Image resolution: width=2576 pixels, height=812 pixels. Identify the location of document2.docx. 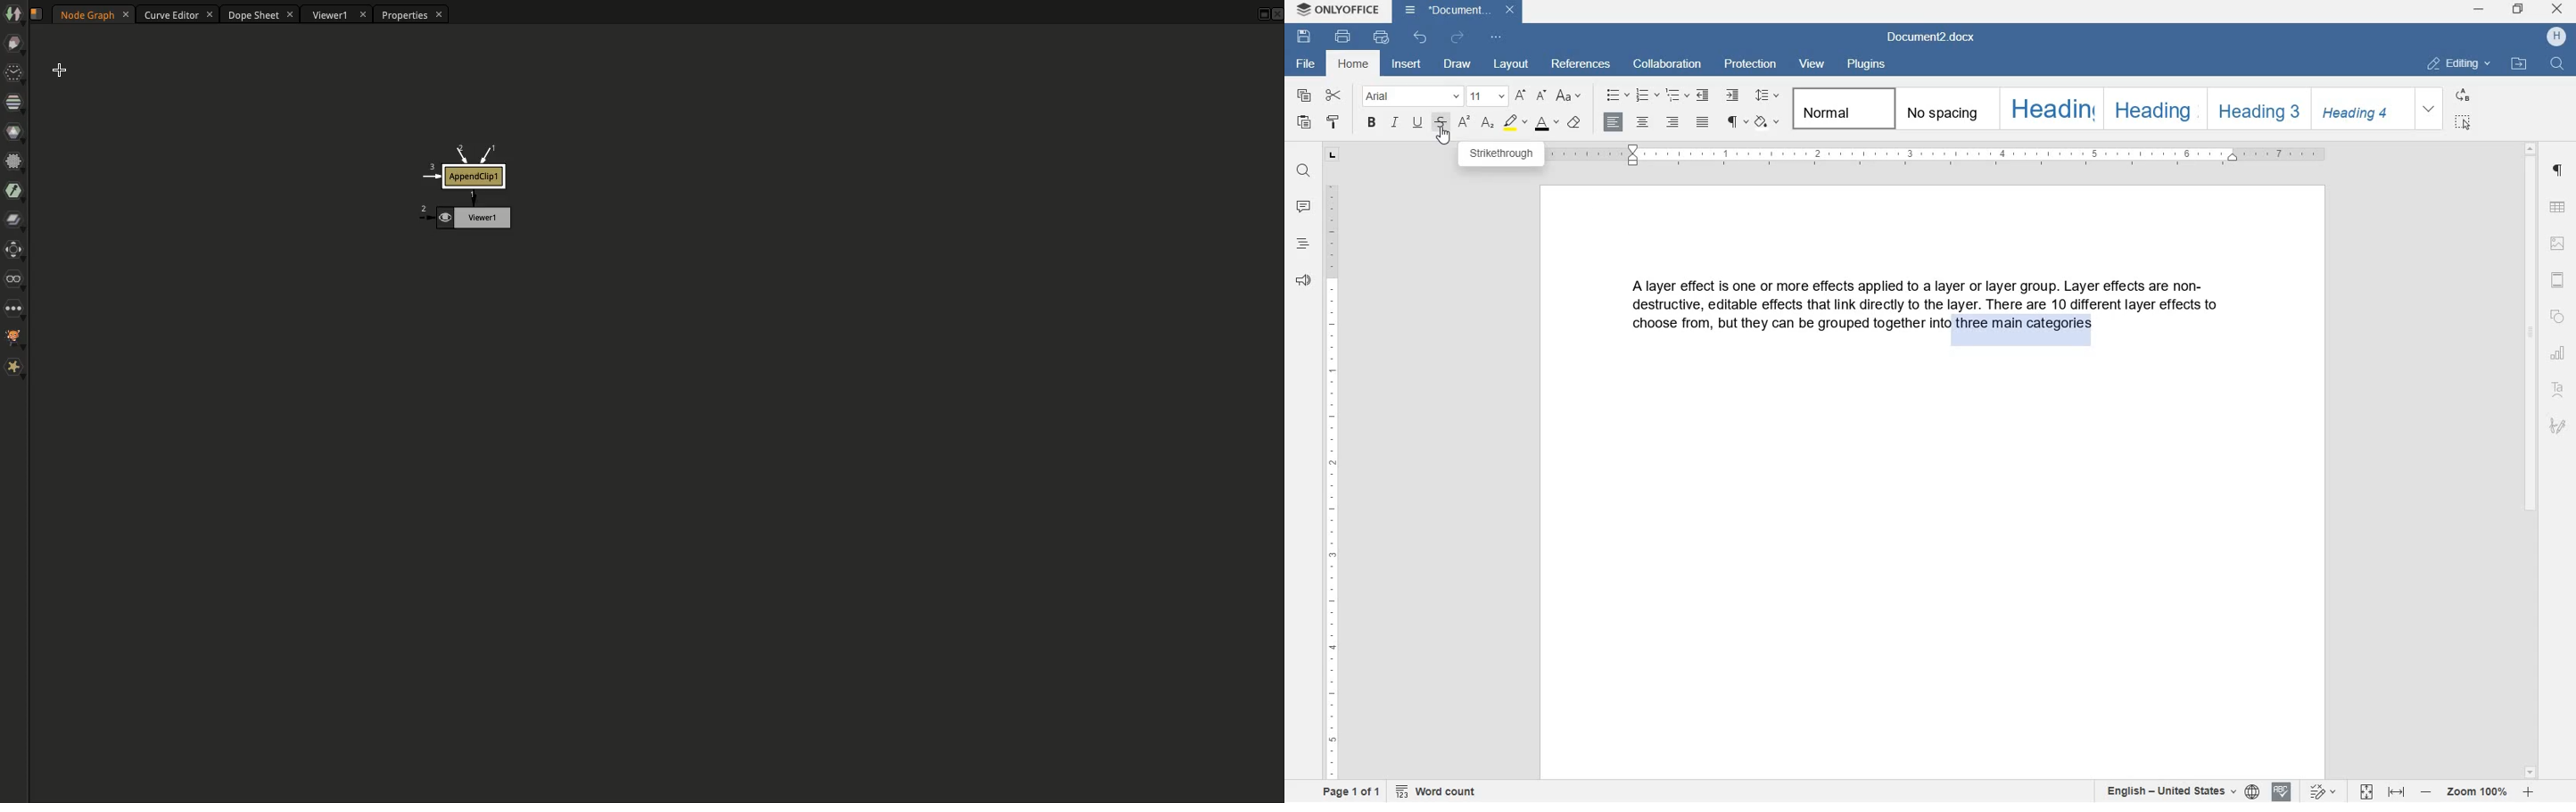
(1933, 39).